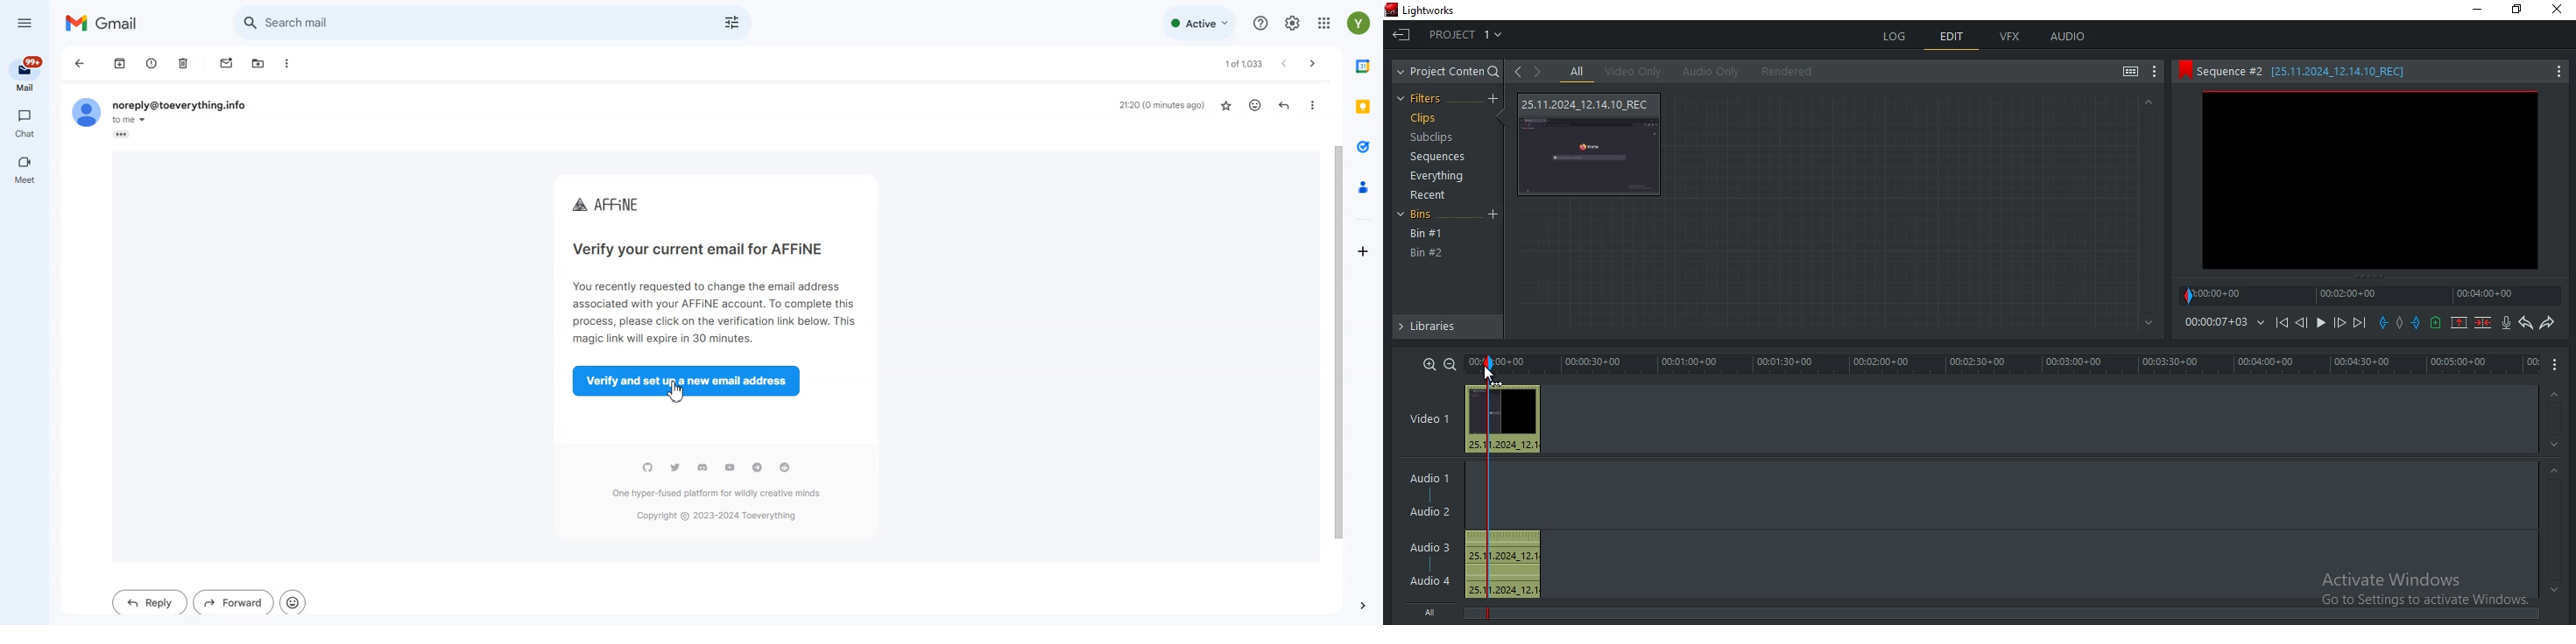  What do you see at coordinates (1450, 363) in the screenshot?
I see `zoom out` at bounding box center [1450, 363].